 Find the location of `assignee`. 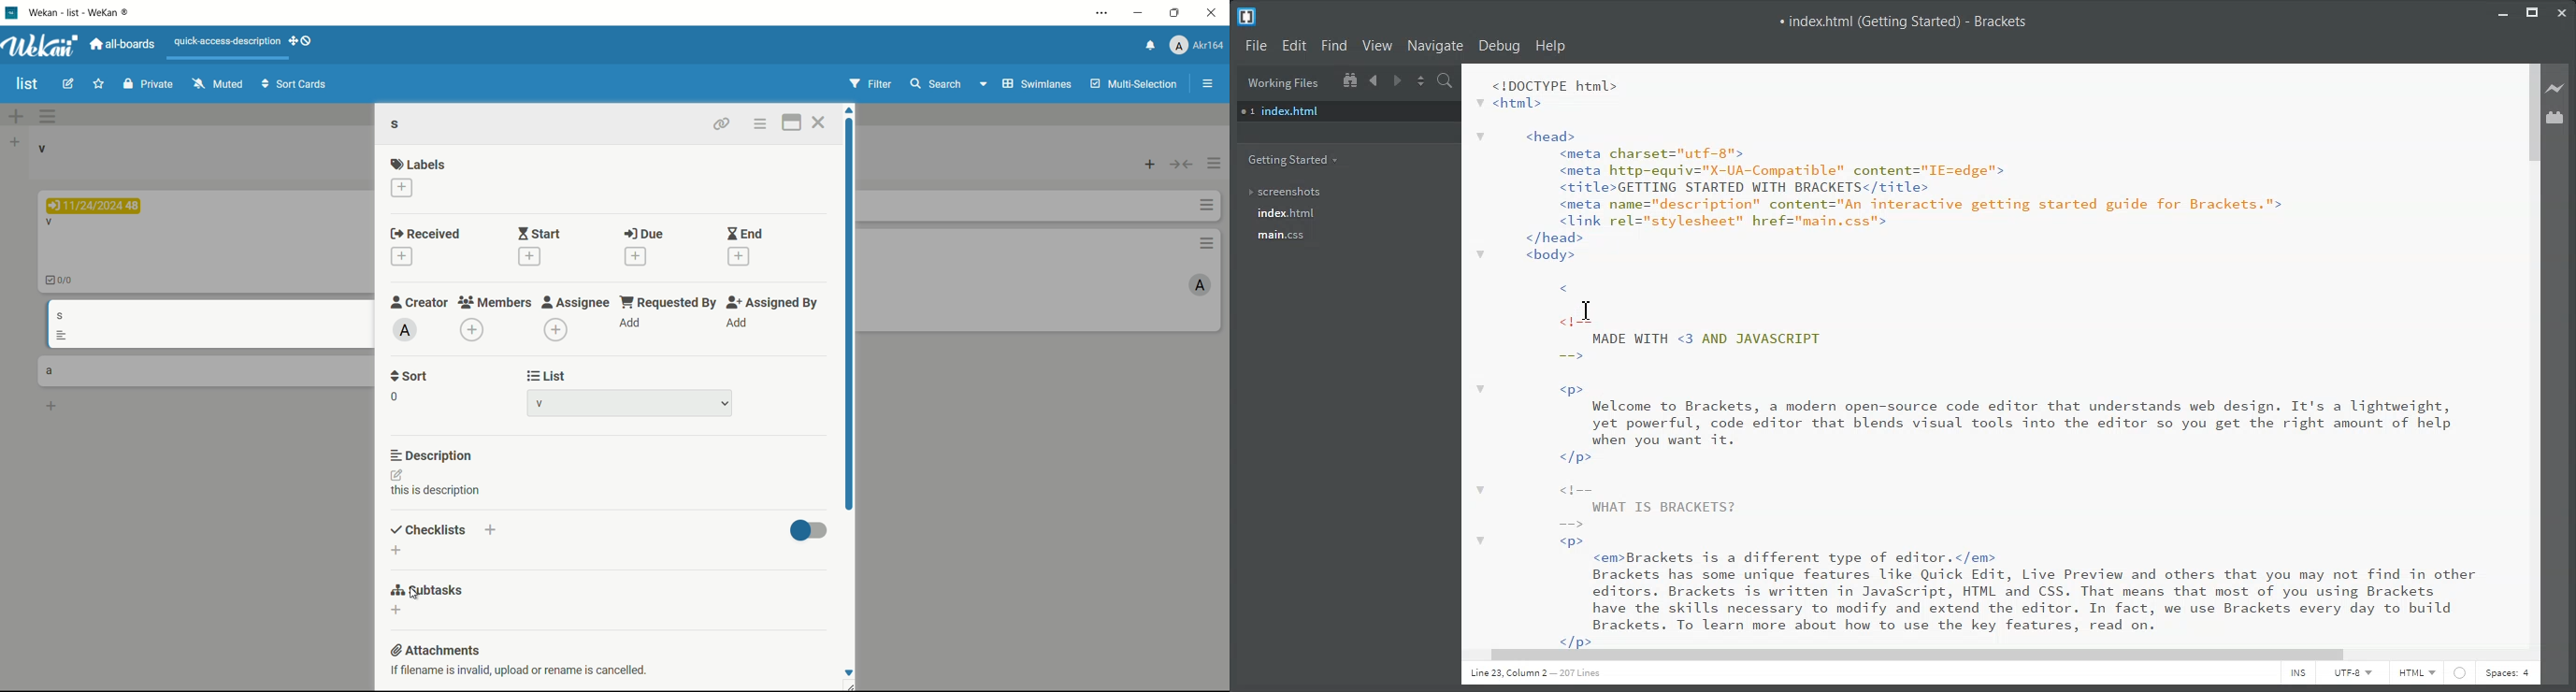

assignee is located at coordinates (576, 303).